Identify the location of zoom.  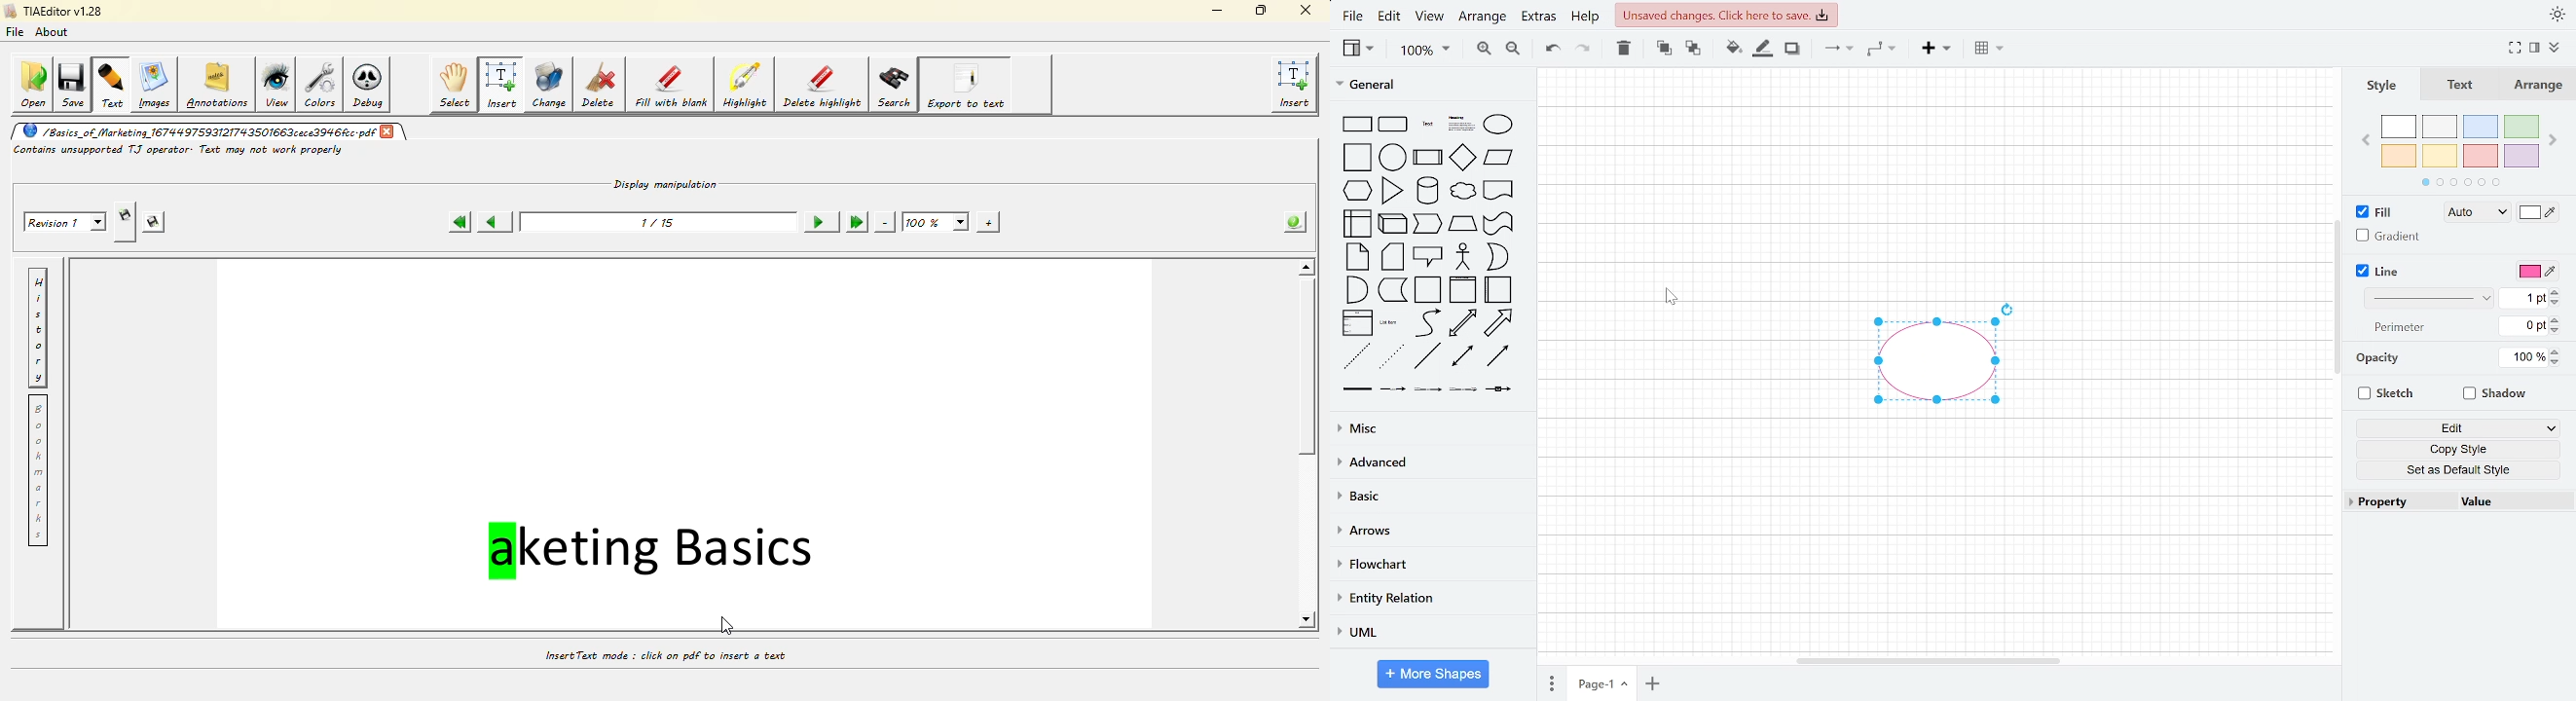
(1417, 50).